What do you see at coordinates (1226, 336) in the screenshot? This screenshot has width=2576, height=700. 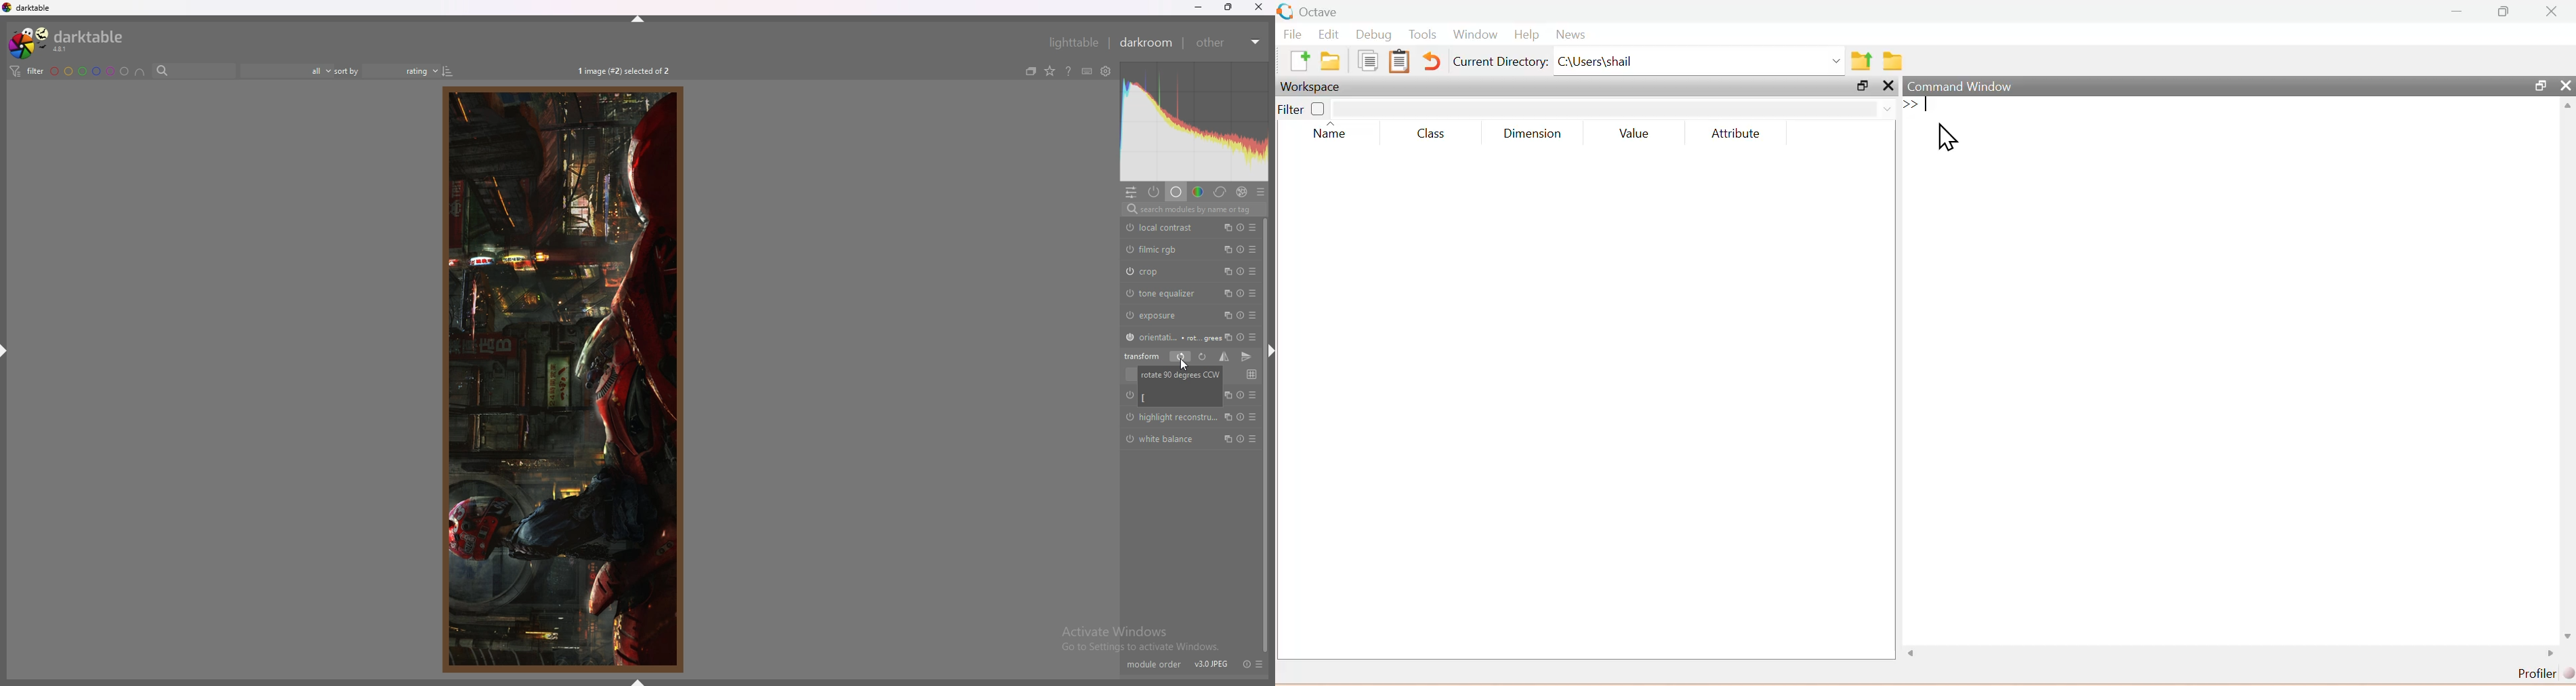 I see `multiple instances action` at bounding box center [1226, 336].